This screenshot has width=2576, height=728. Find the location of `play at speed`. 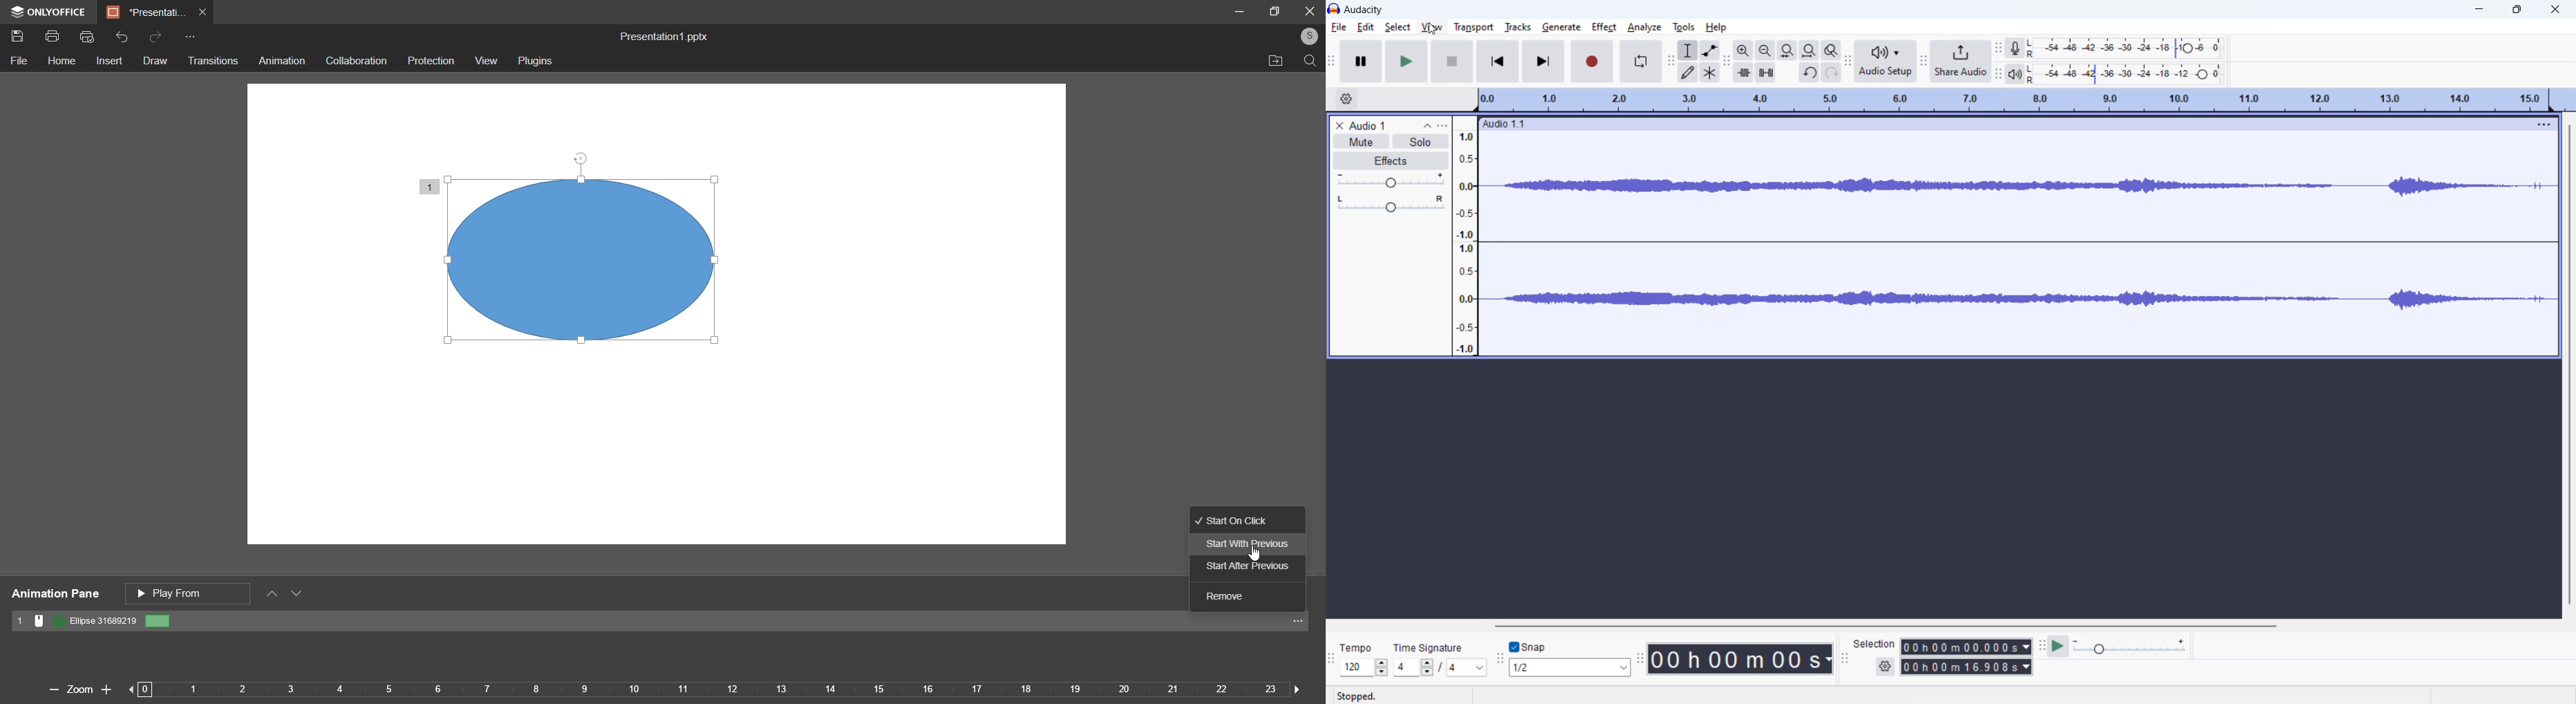

play at speed is located at coordinates (2059, 646).